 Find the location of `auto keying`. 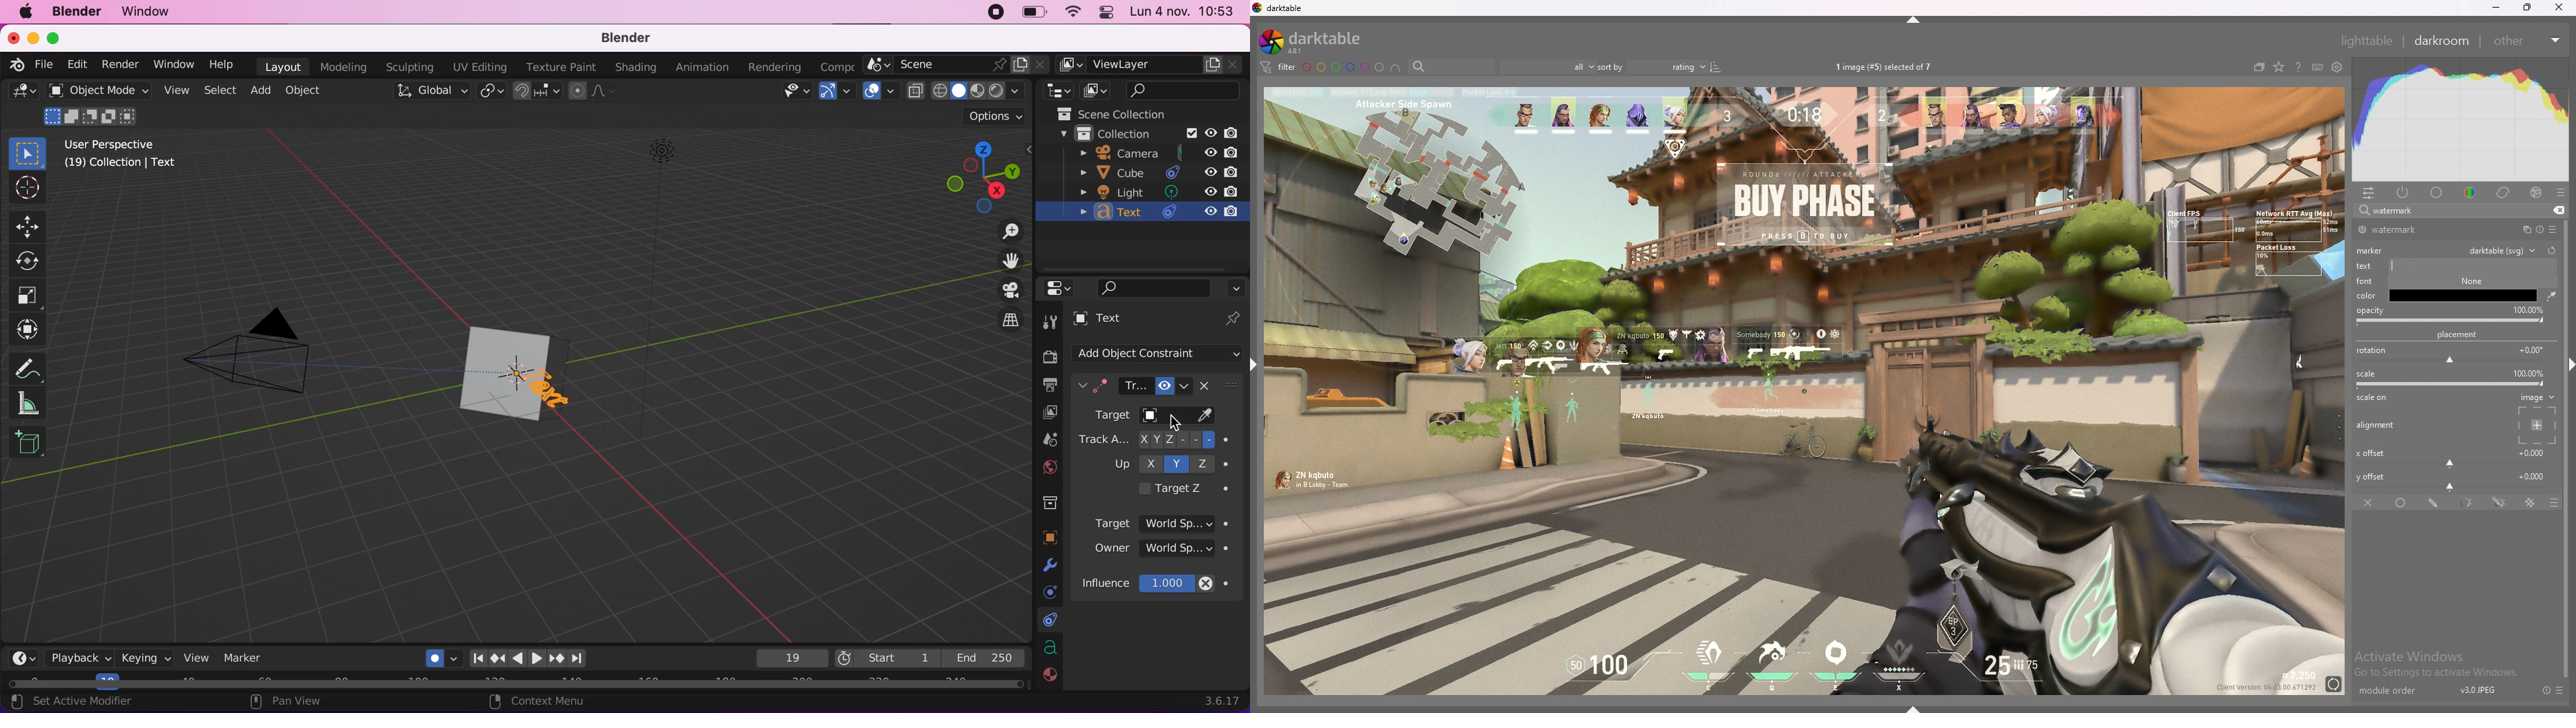

auto keying is located at coordinates (437, 656).